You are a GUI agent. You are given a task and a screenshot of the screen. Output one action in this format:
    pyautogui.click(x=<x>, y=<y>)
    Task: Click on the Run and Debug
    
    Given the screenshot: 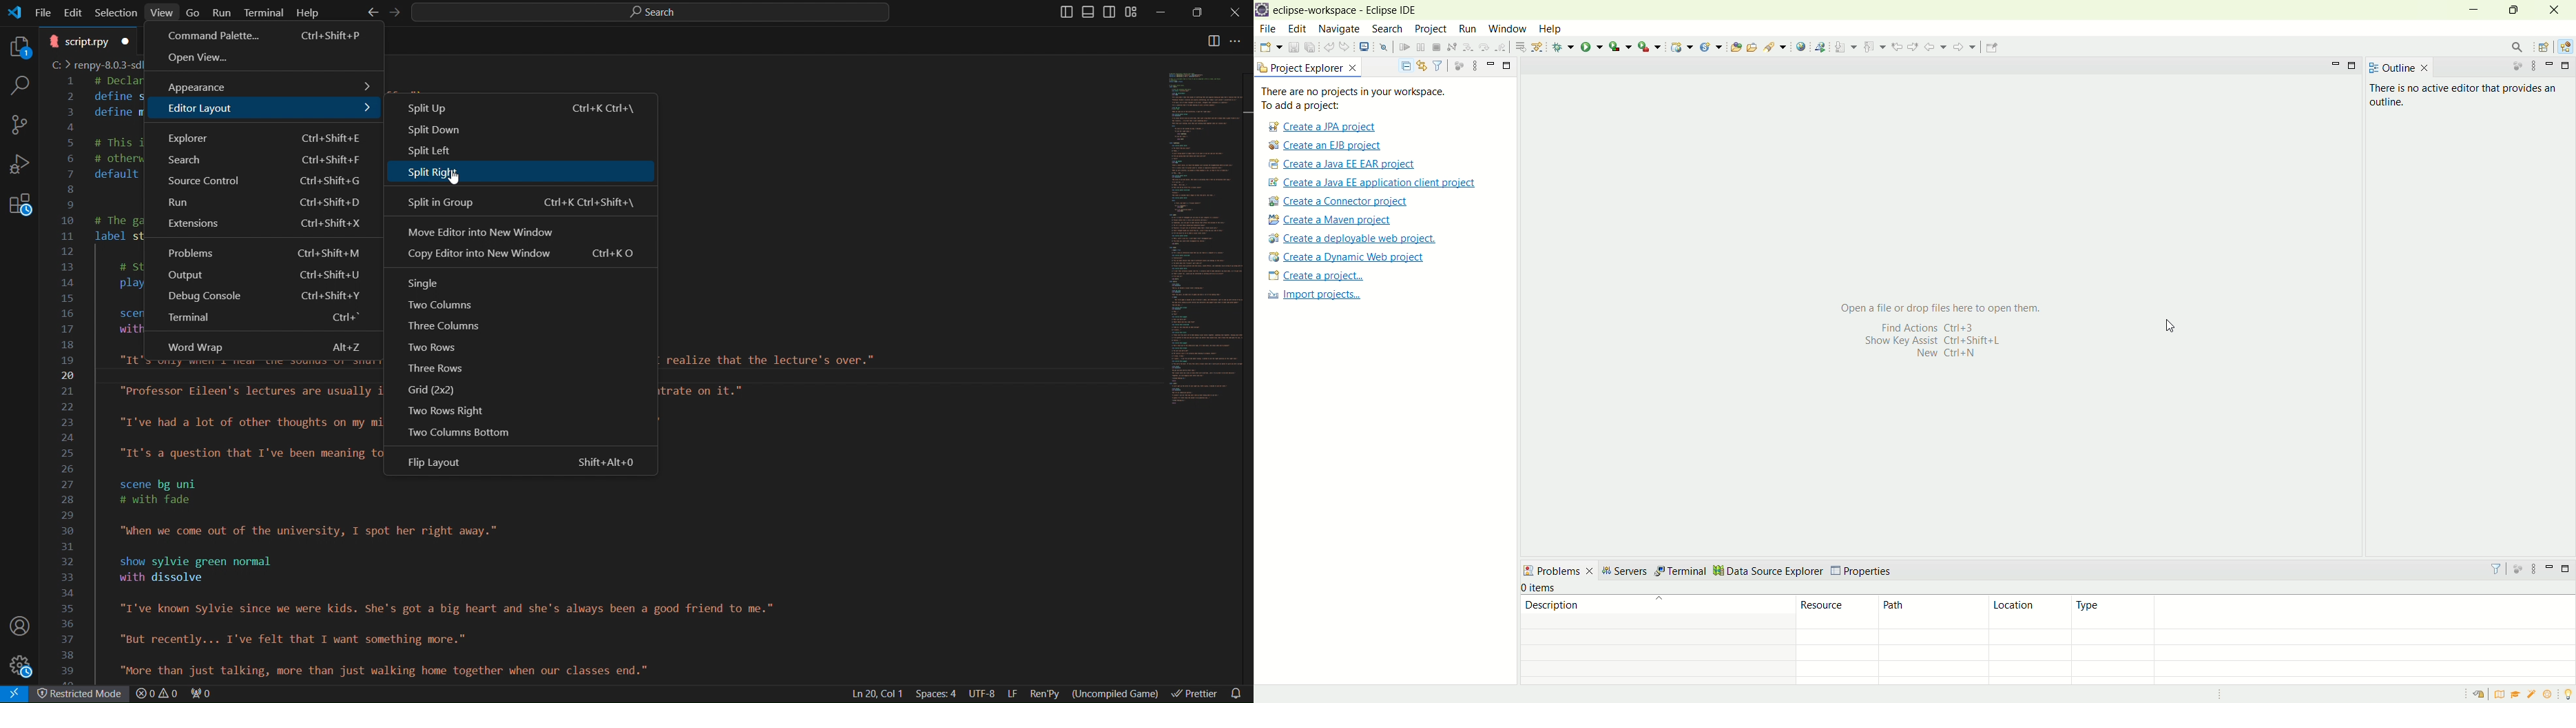 What is the action you would take?
    pyautogui.click(x=20, y=168)
    